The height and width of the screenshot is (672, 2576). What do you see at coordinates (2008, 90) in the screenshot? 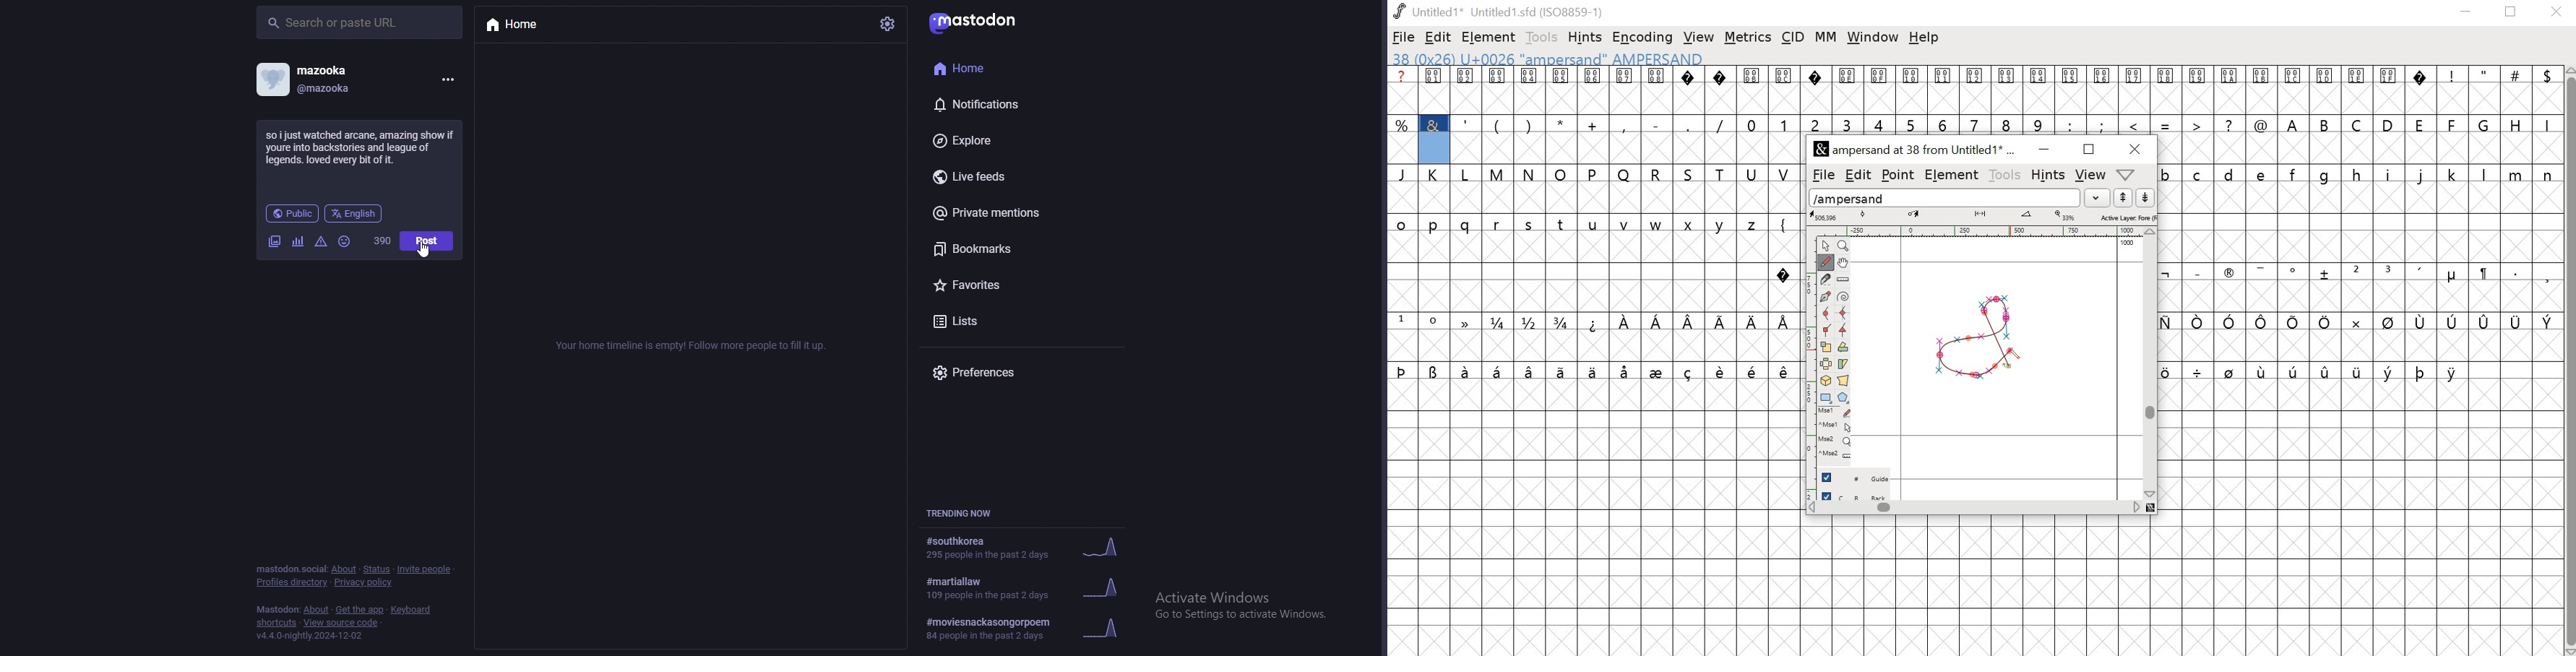
I see `0013` at bounding box center [2008, 90].